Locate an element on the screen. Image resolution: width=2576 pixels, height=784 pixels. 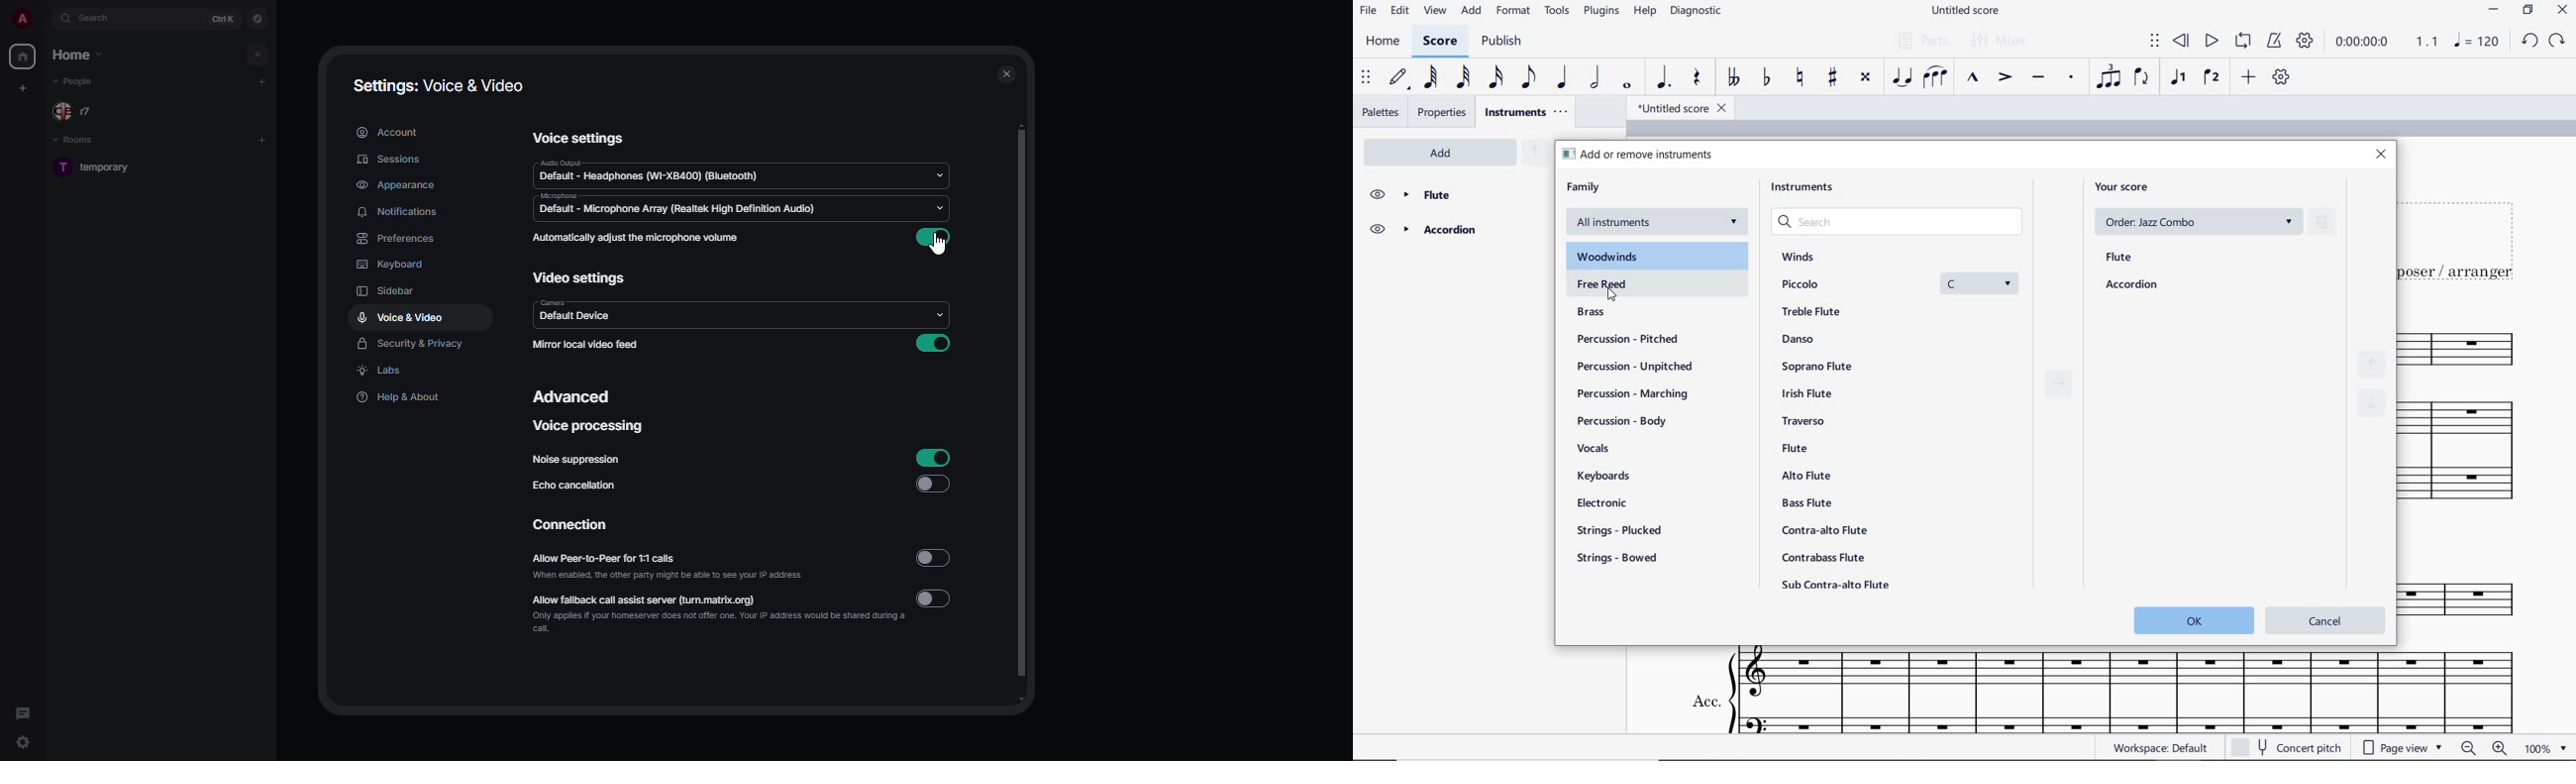
keyboards is located at coordinates (1612, 475).